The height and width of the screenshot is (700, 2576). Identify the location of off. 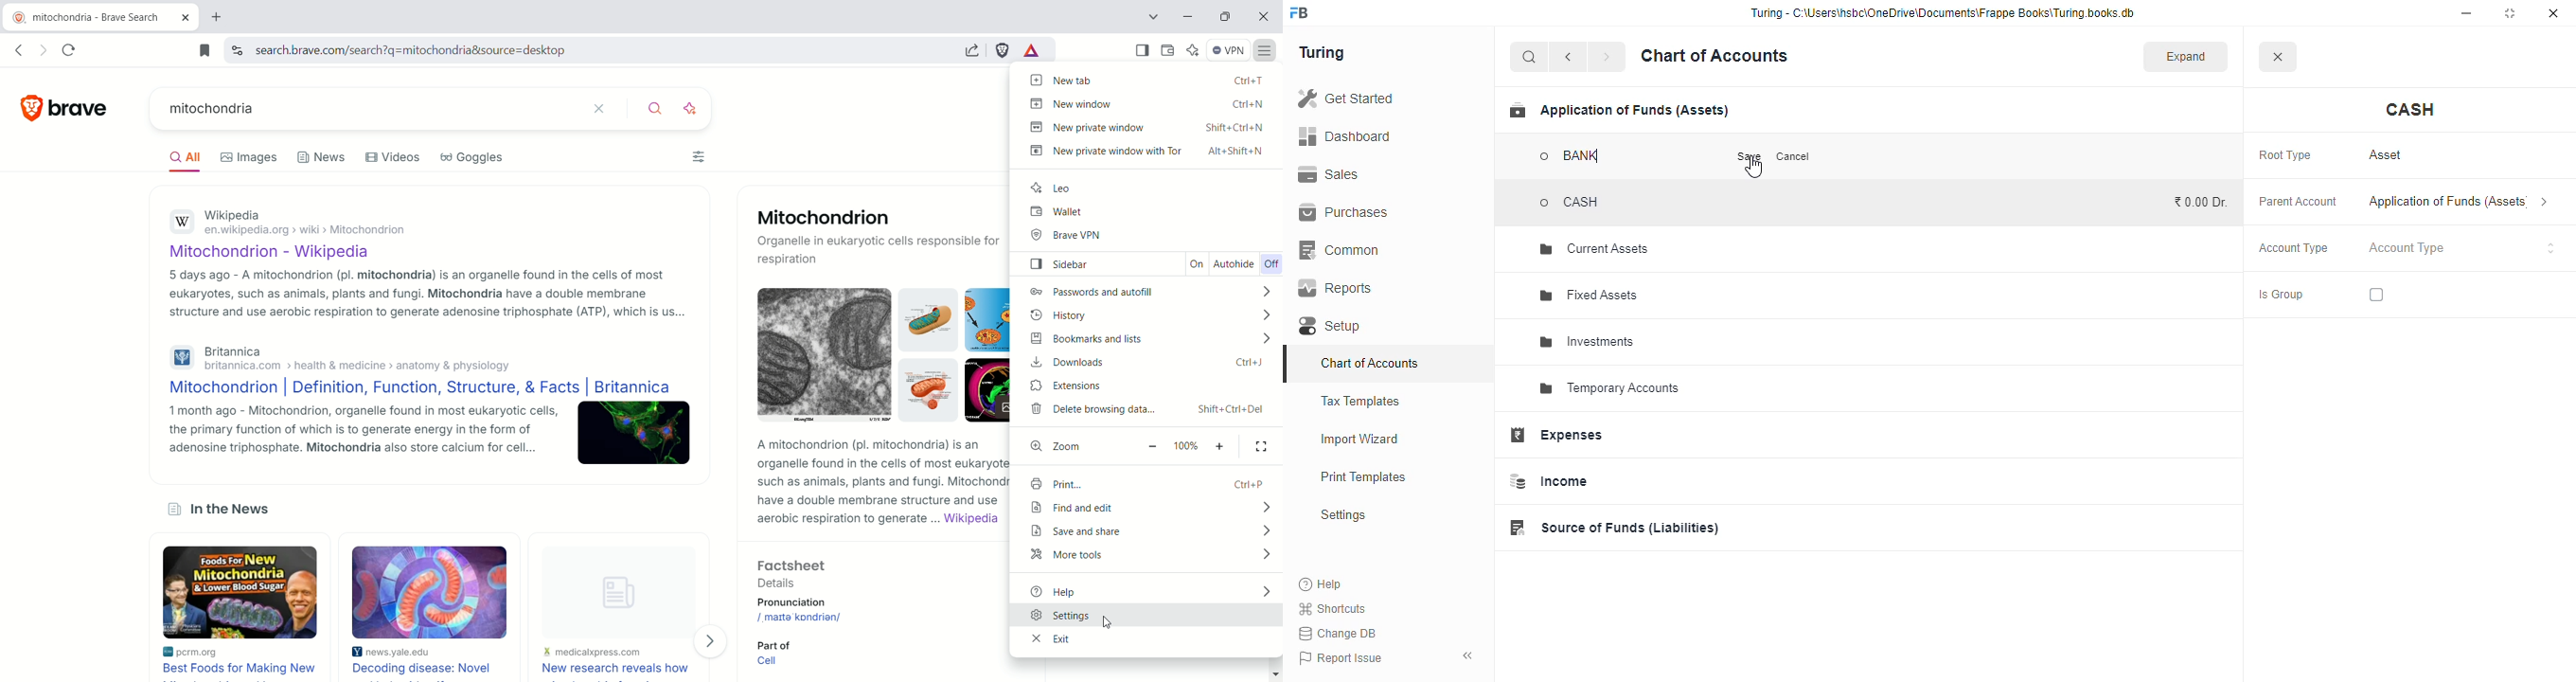
(1270, 265).